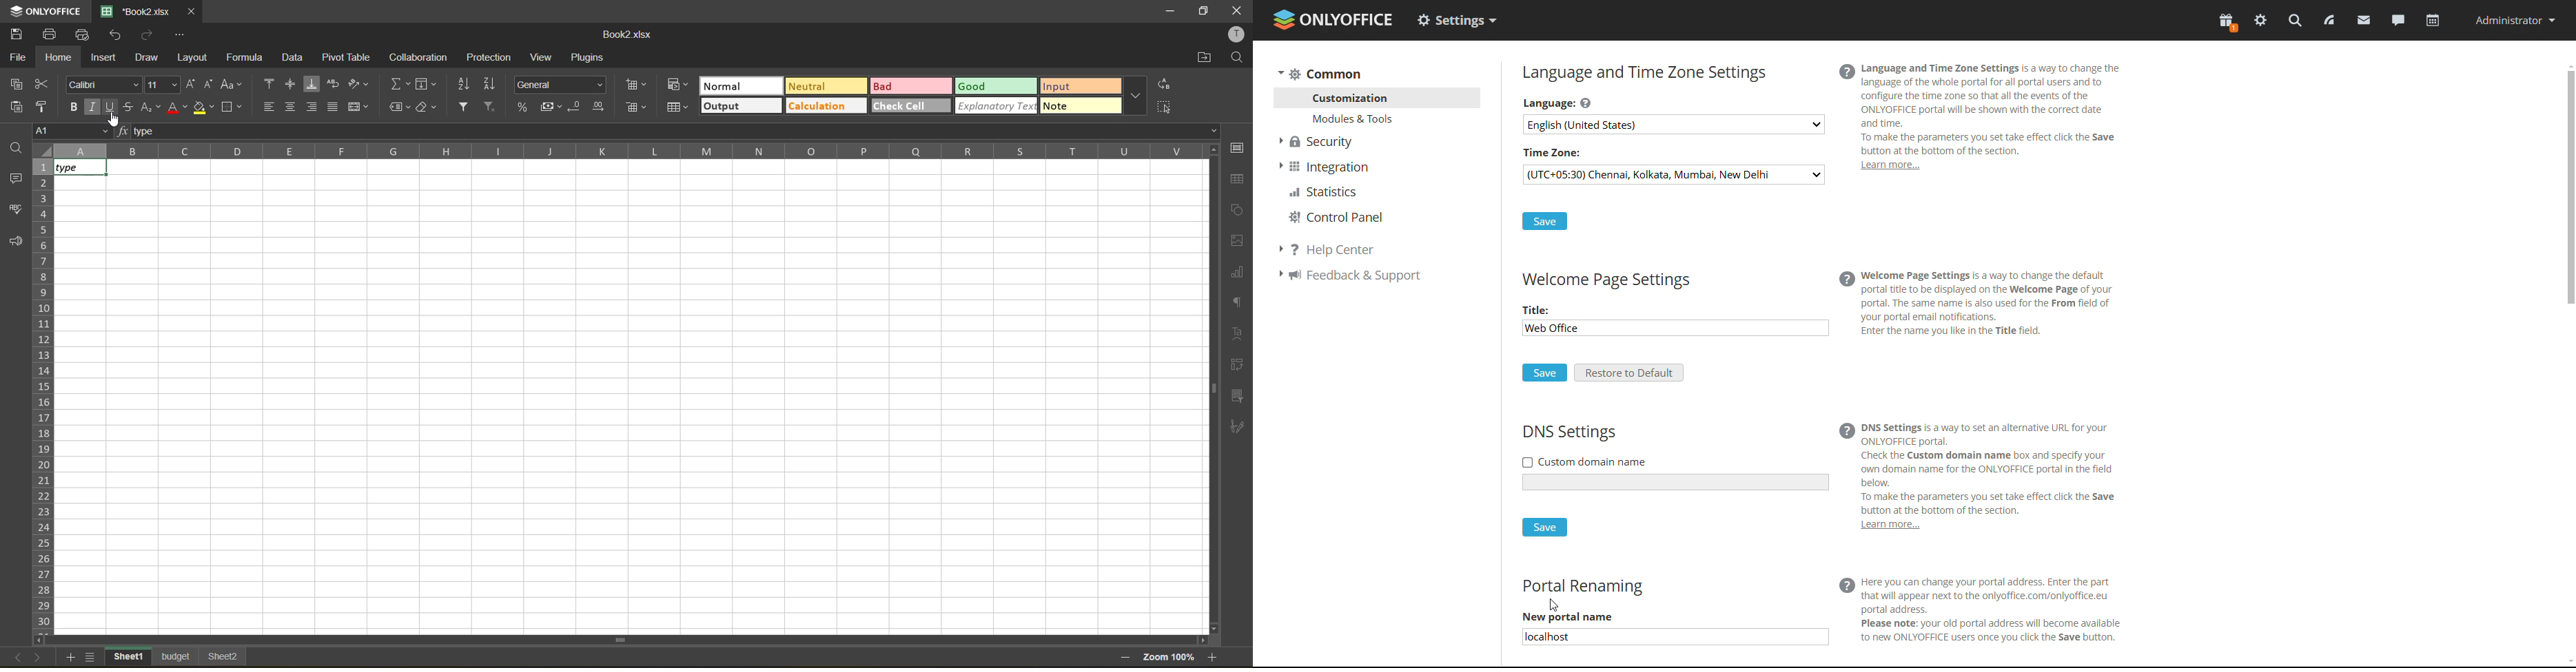 This screenshot has width=2576, height=672. What do you see at coordinates (1336, 218) in the screenshot?
I see `control panel` at bounding box center [1336, 218].